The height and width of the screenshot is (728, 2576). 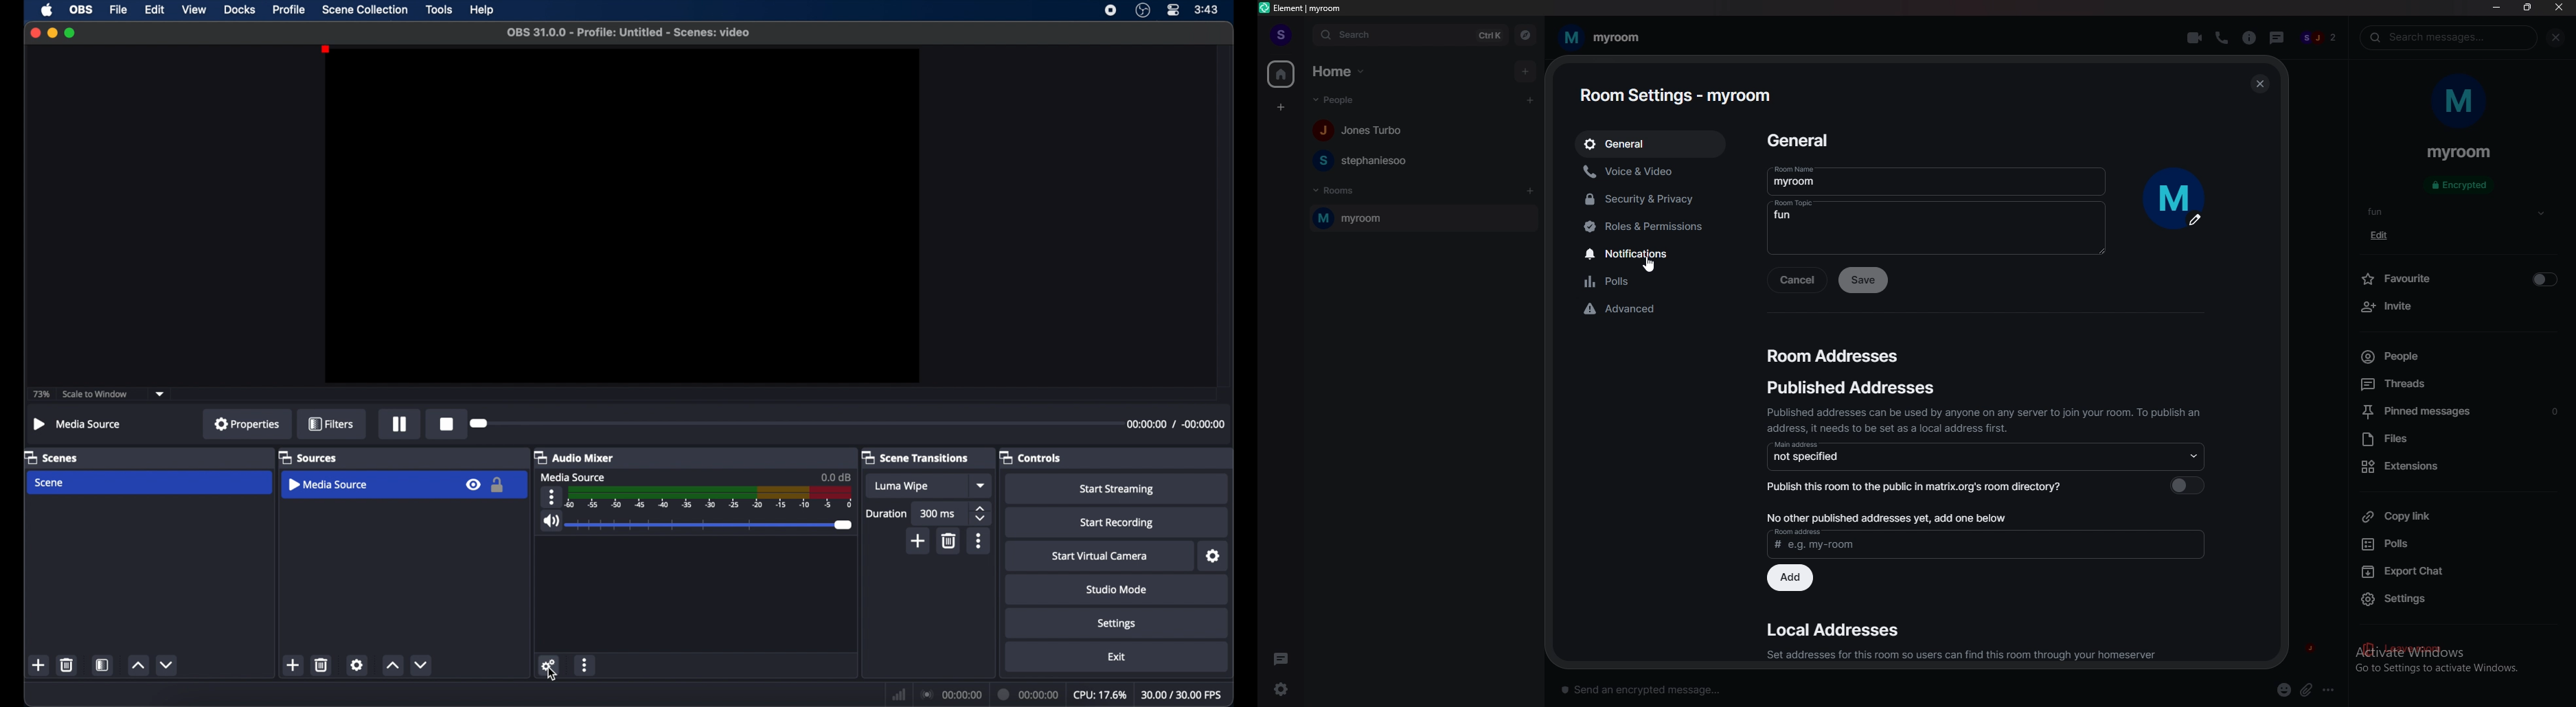 I want to click on more options, so click(x=586, y=664).